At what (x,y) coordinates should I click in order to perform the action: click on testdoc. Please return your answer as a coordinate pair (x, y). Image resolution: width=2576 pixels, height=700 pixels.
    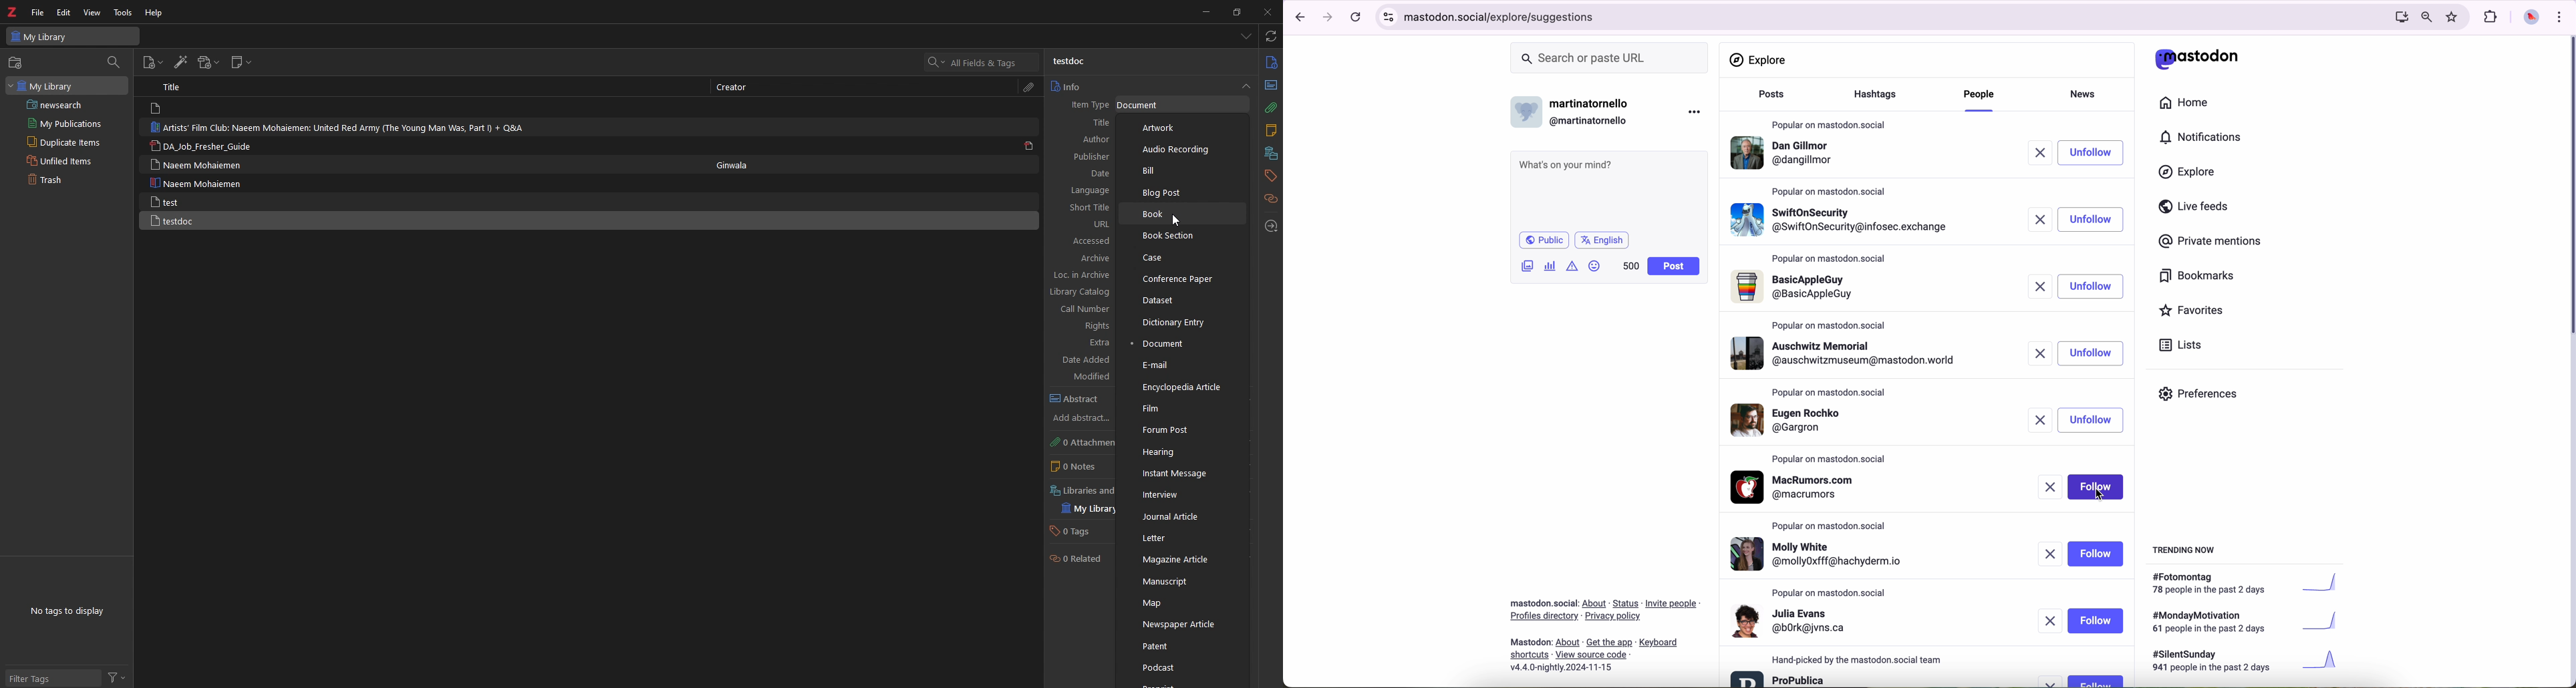
    Looking at the image, I should click on (199, 220).